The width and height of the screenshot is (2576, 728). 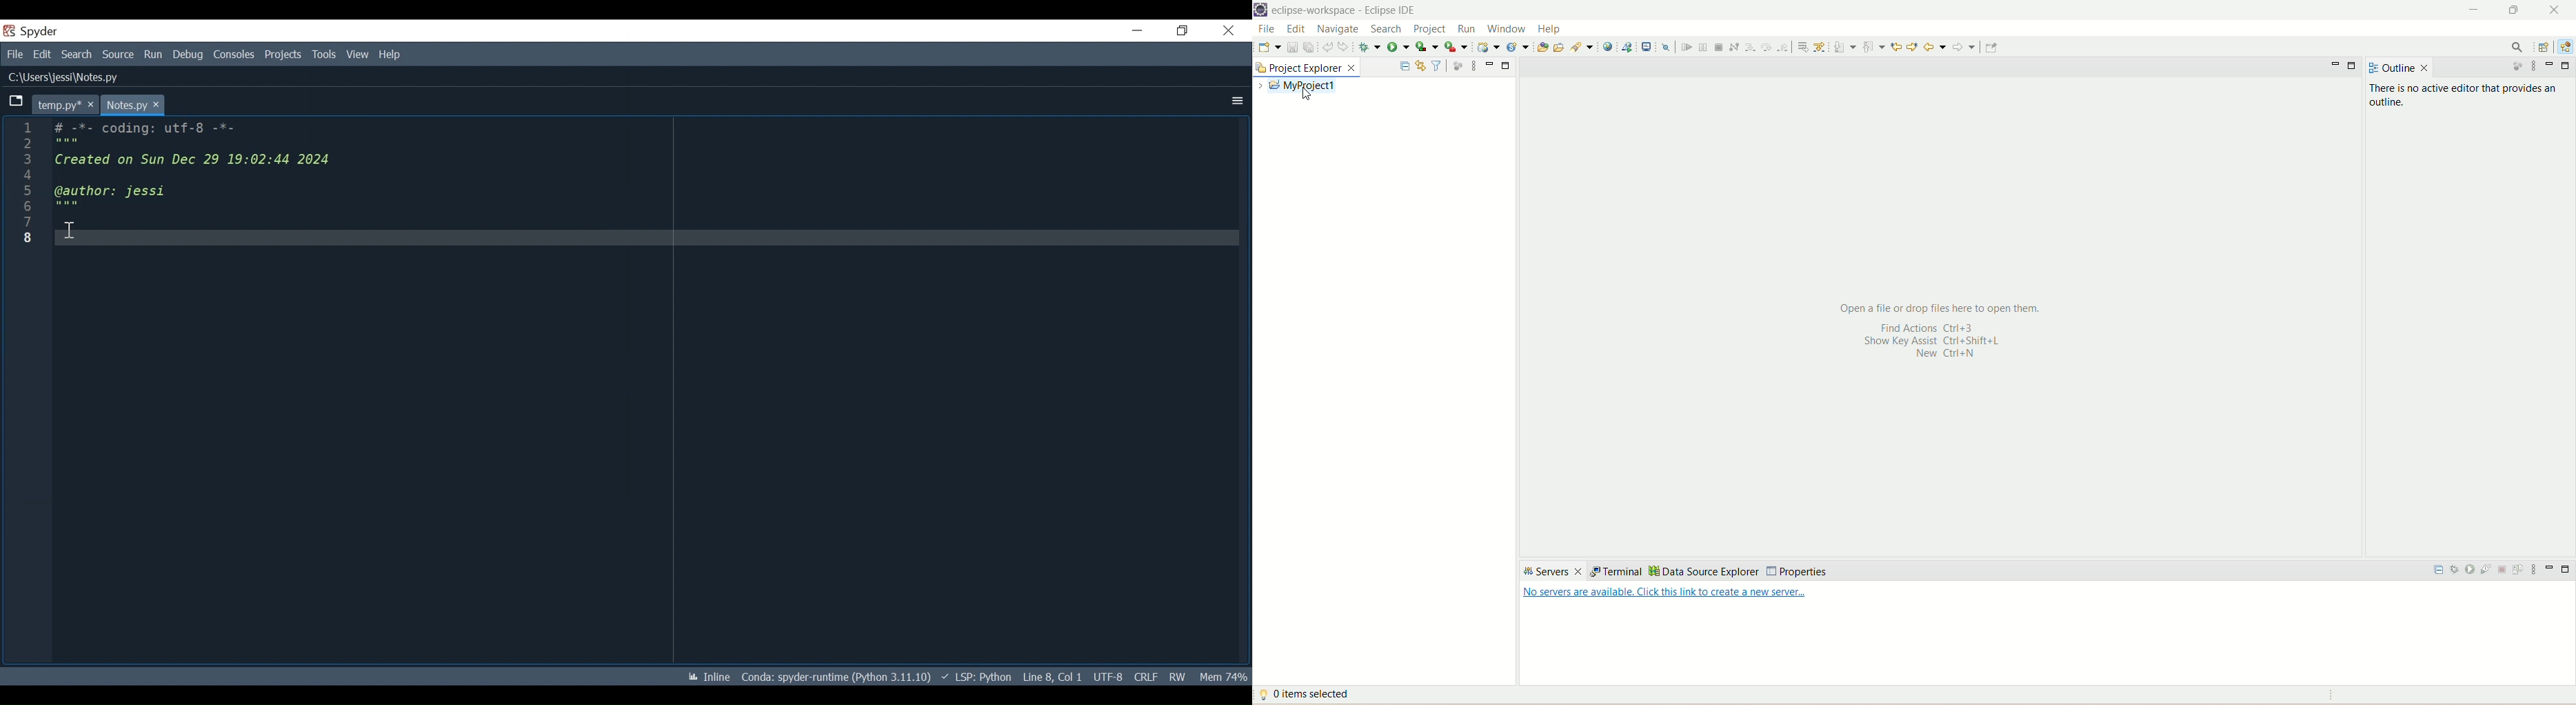 What do you see at coordinates (1458, 48) in the screenshot?
I see `run last tool` at bounding box center [1458, 48].